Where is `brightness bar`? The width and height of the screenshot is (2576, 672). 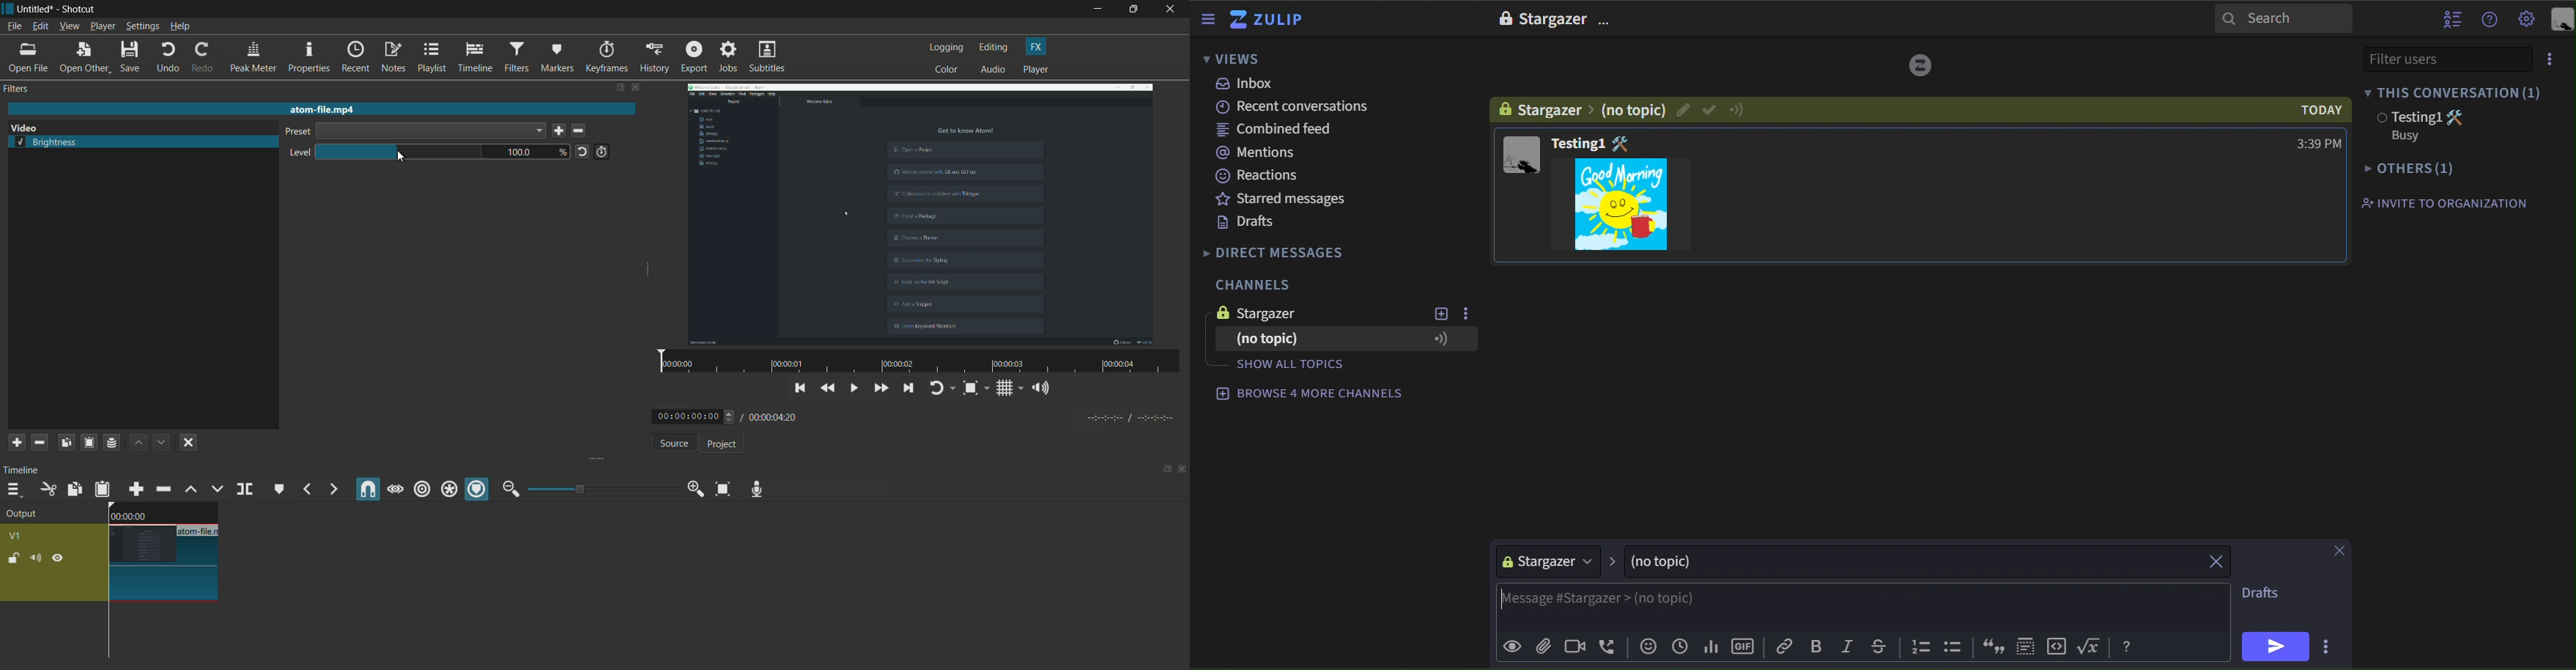 brightness bar is located at coordinates (401, 152).